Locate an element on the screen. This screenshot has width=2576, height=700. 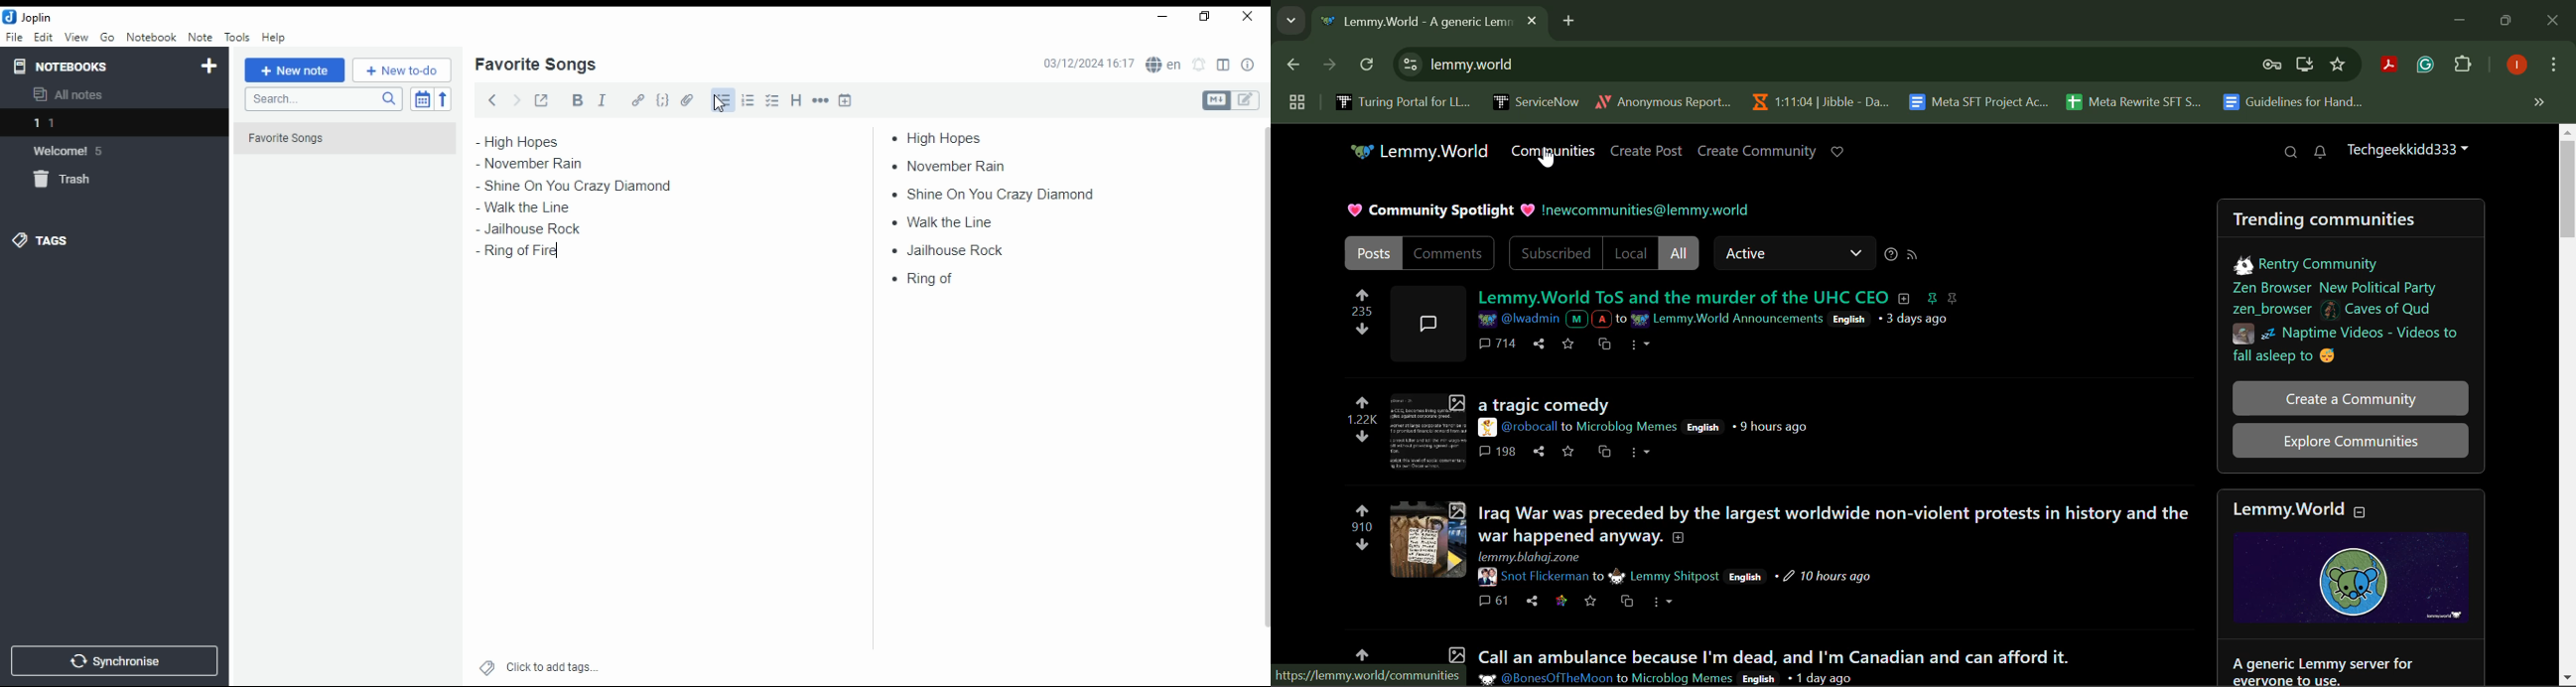
bullets is located at coordinates (721, 100).